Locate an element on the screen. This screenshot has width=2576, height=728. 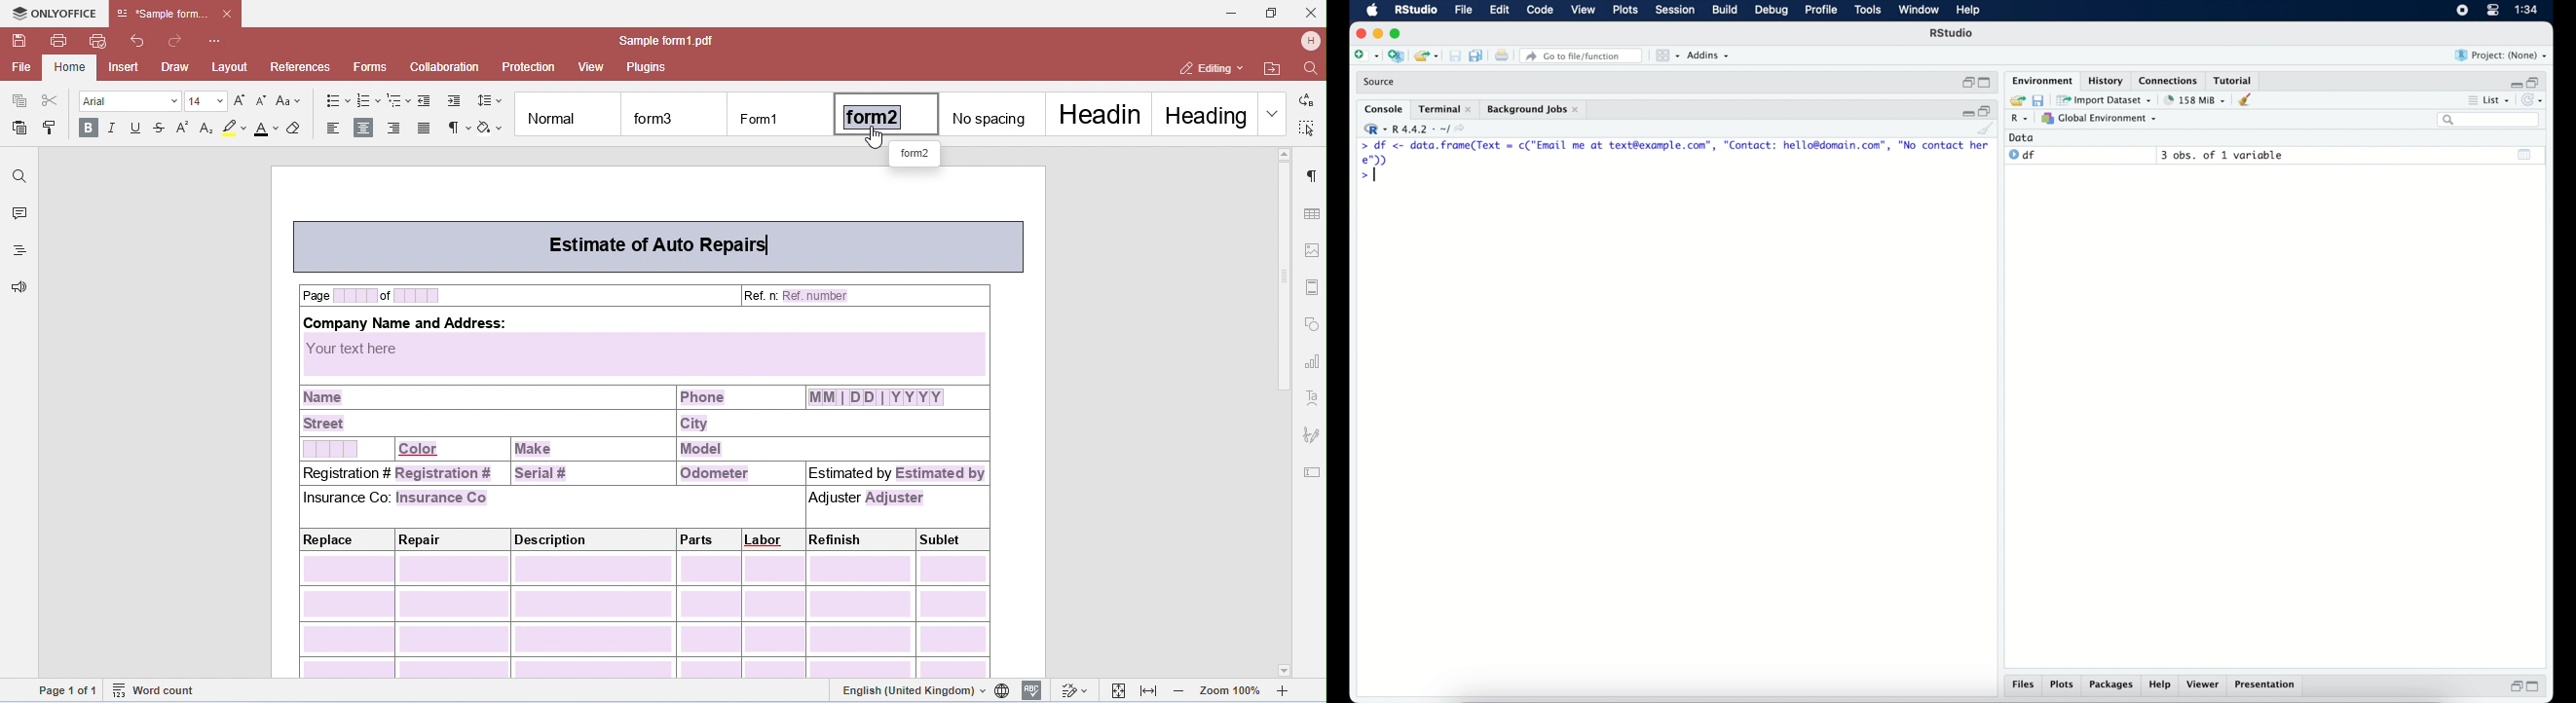
tutorial is located at coordinates (2236, 79).